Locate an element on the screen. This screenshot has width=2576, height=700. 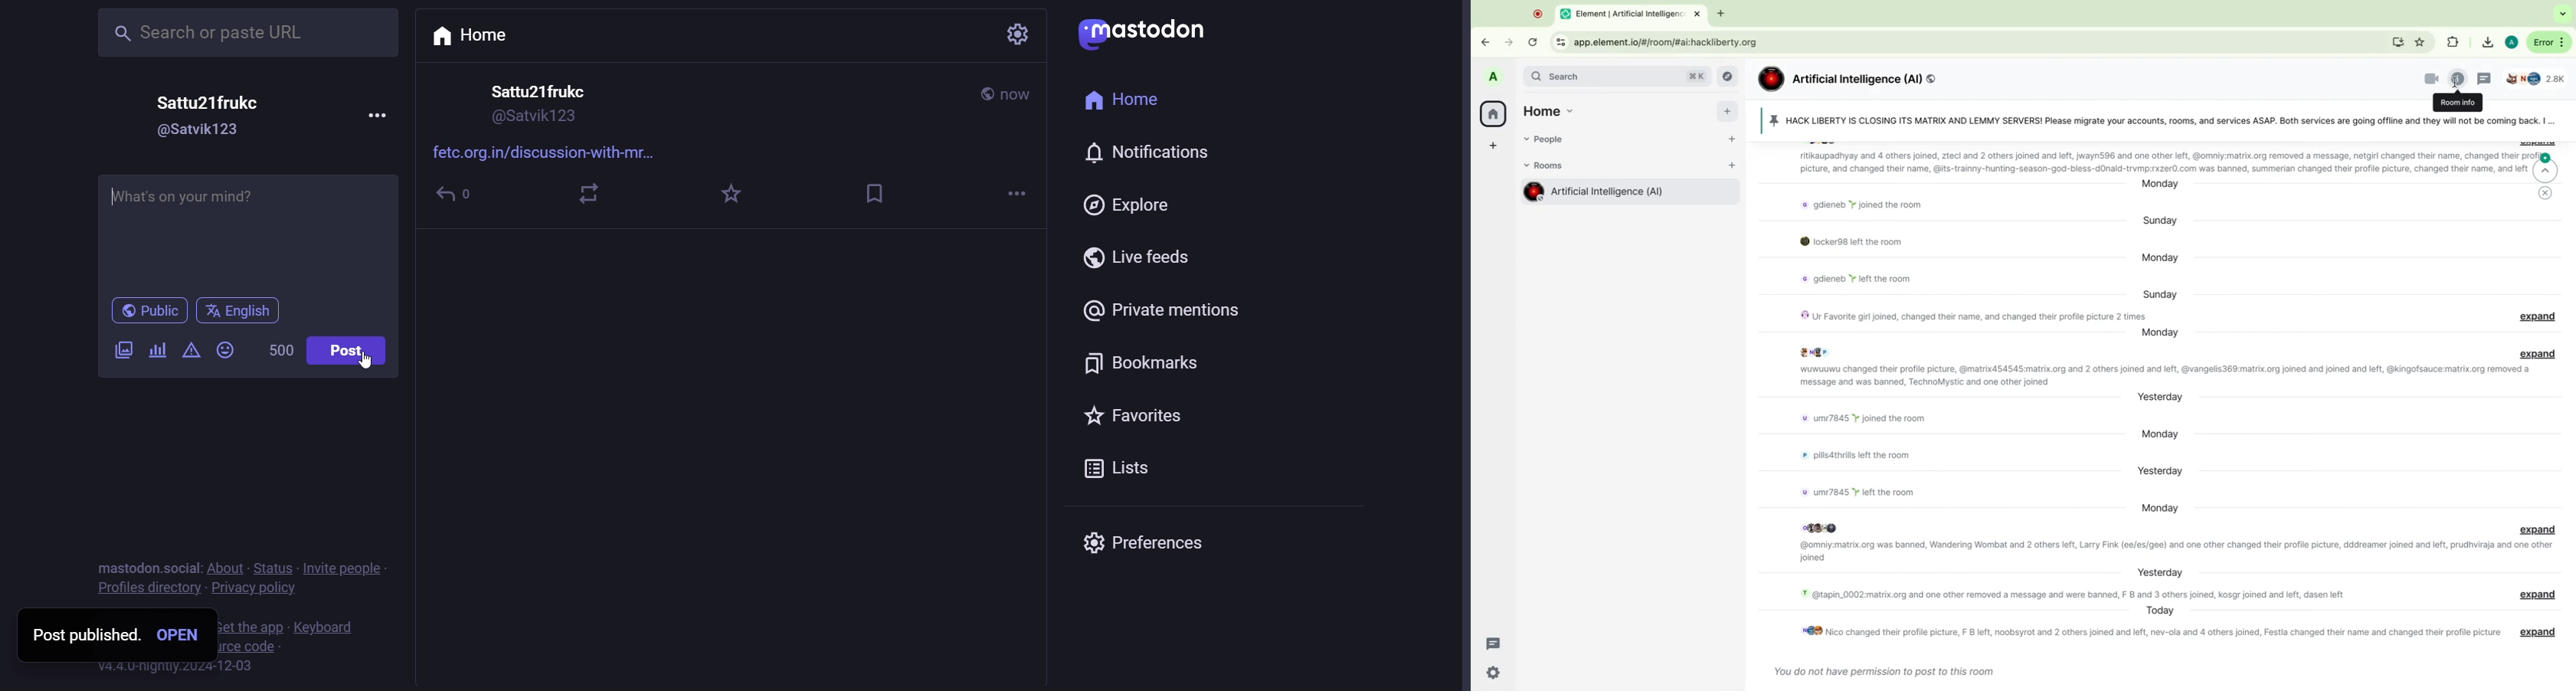
room info is located at coordinates (2458, 103).